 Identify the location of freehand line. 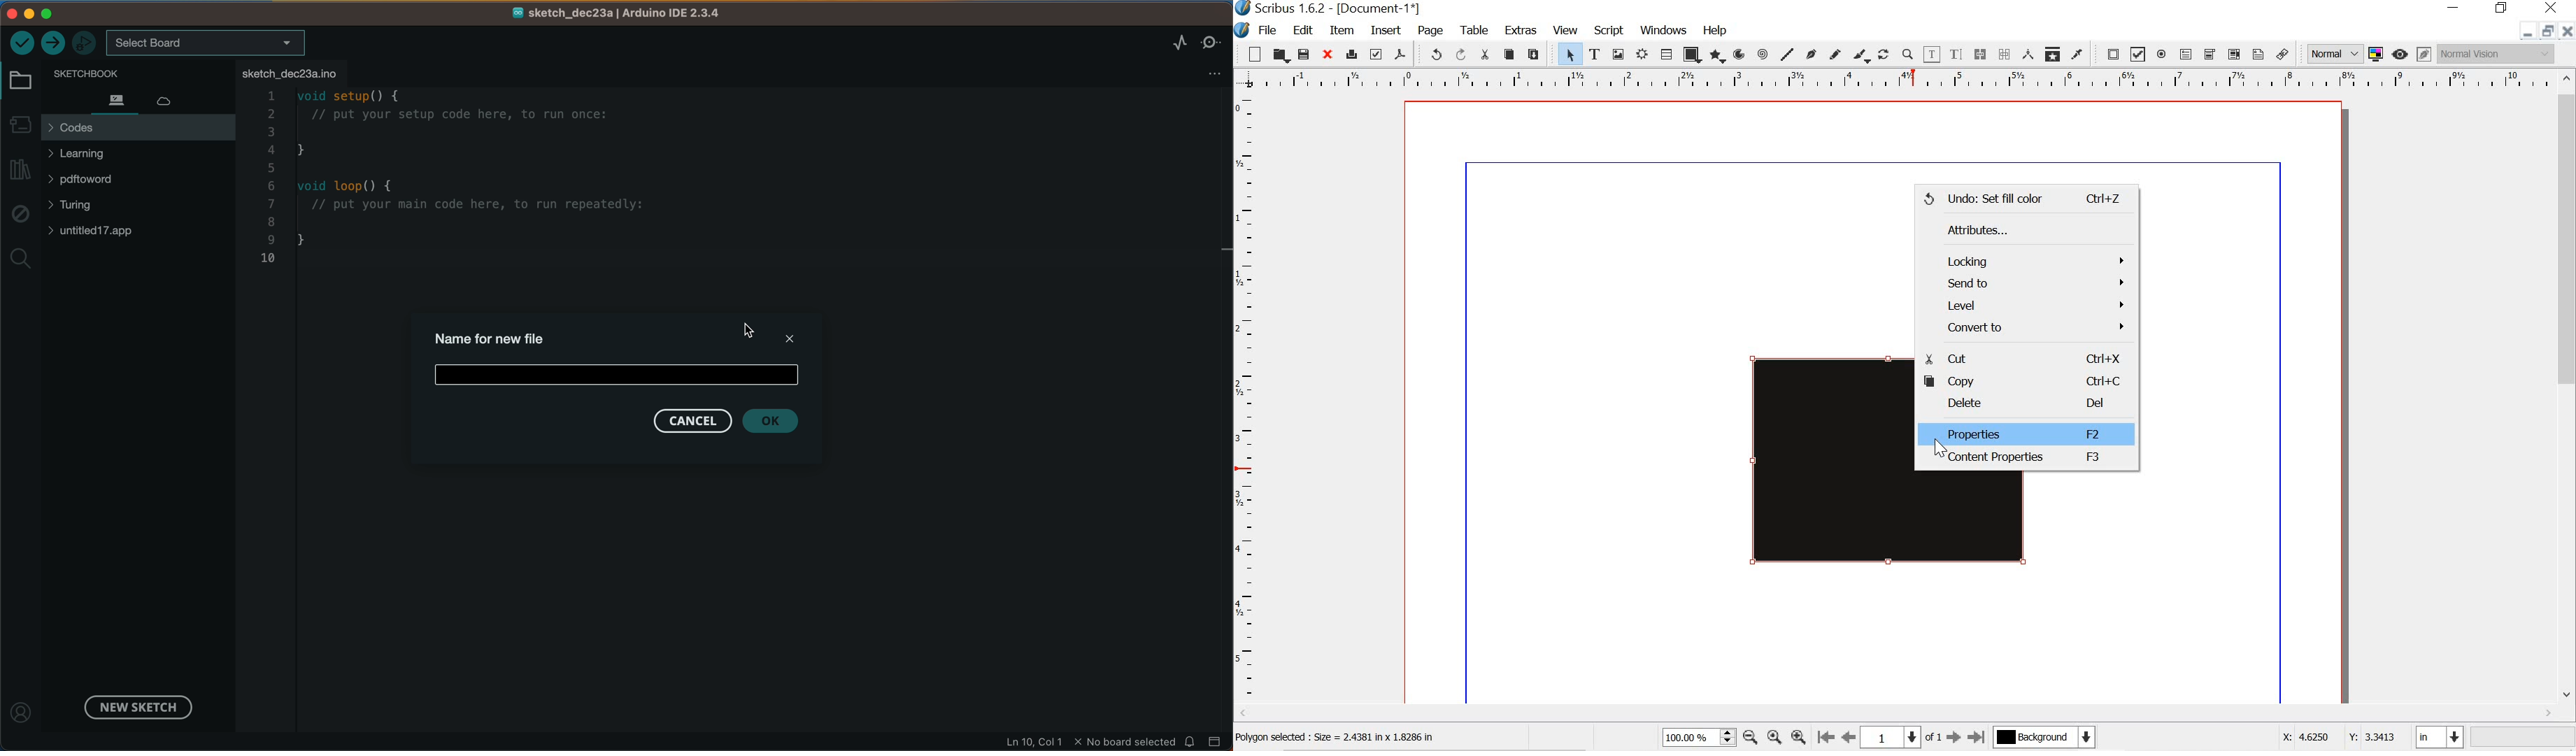
(1835, 55).